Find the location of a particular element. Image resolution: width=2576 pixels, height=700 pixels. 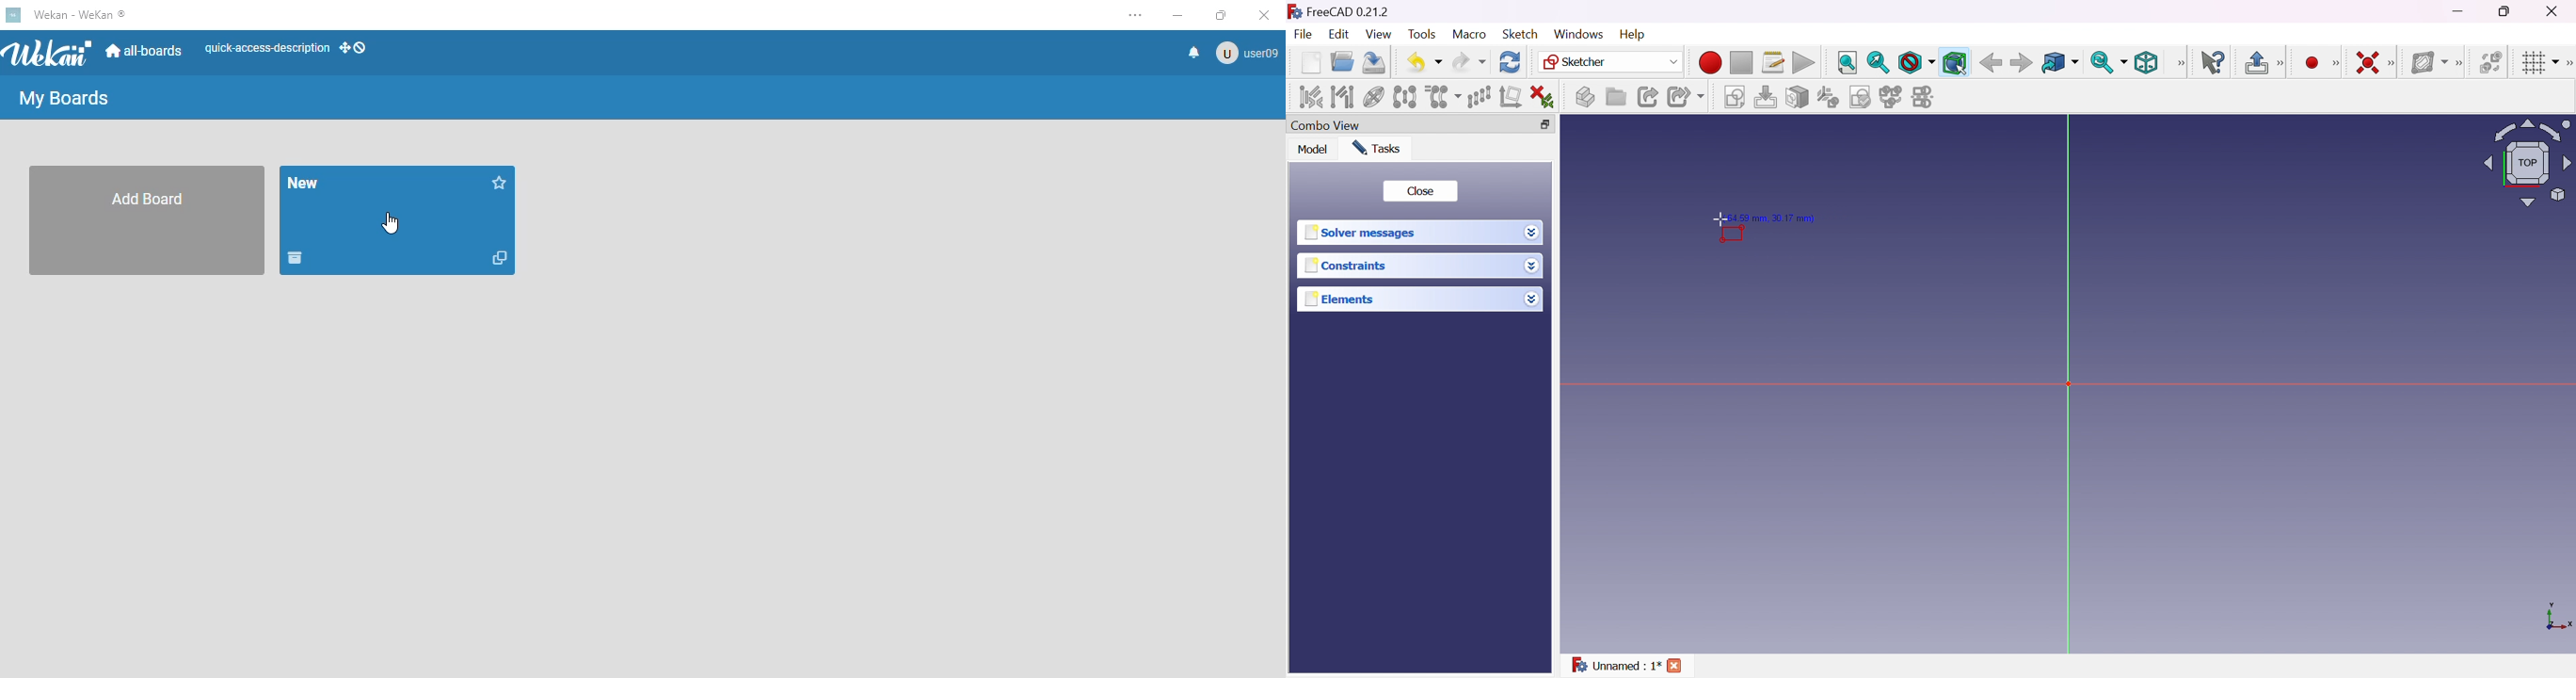

Tools is located at coordinates (1423, 34).